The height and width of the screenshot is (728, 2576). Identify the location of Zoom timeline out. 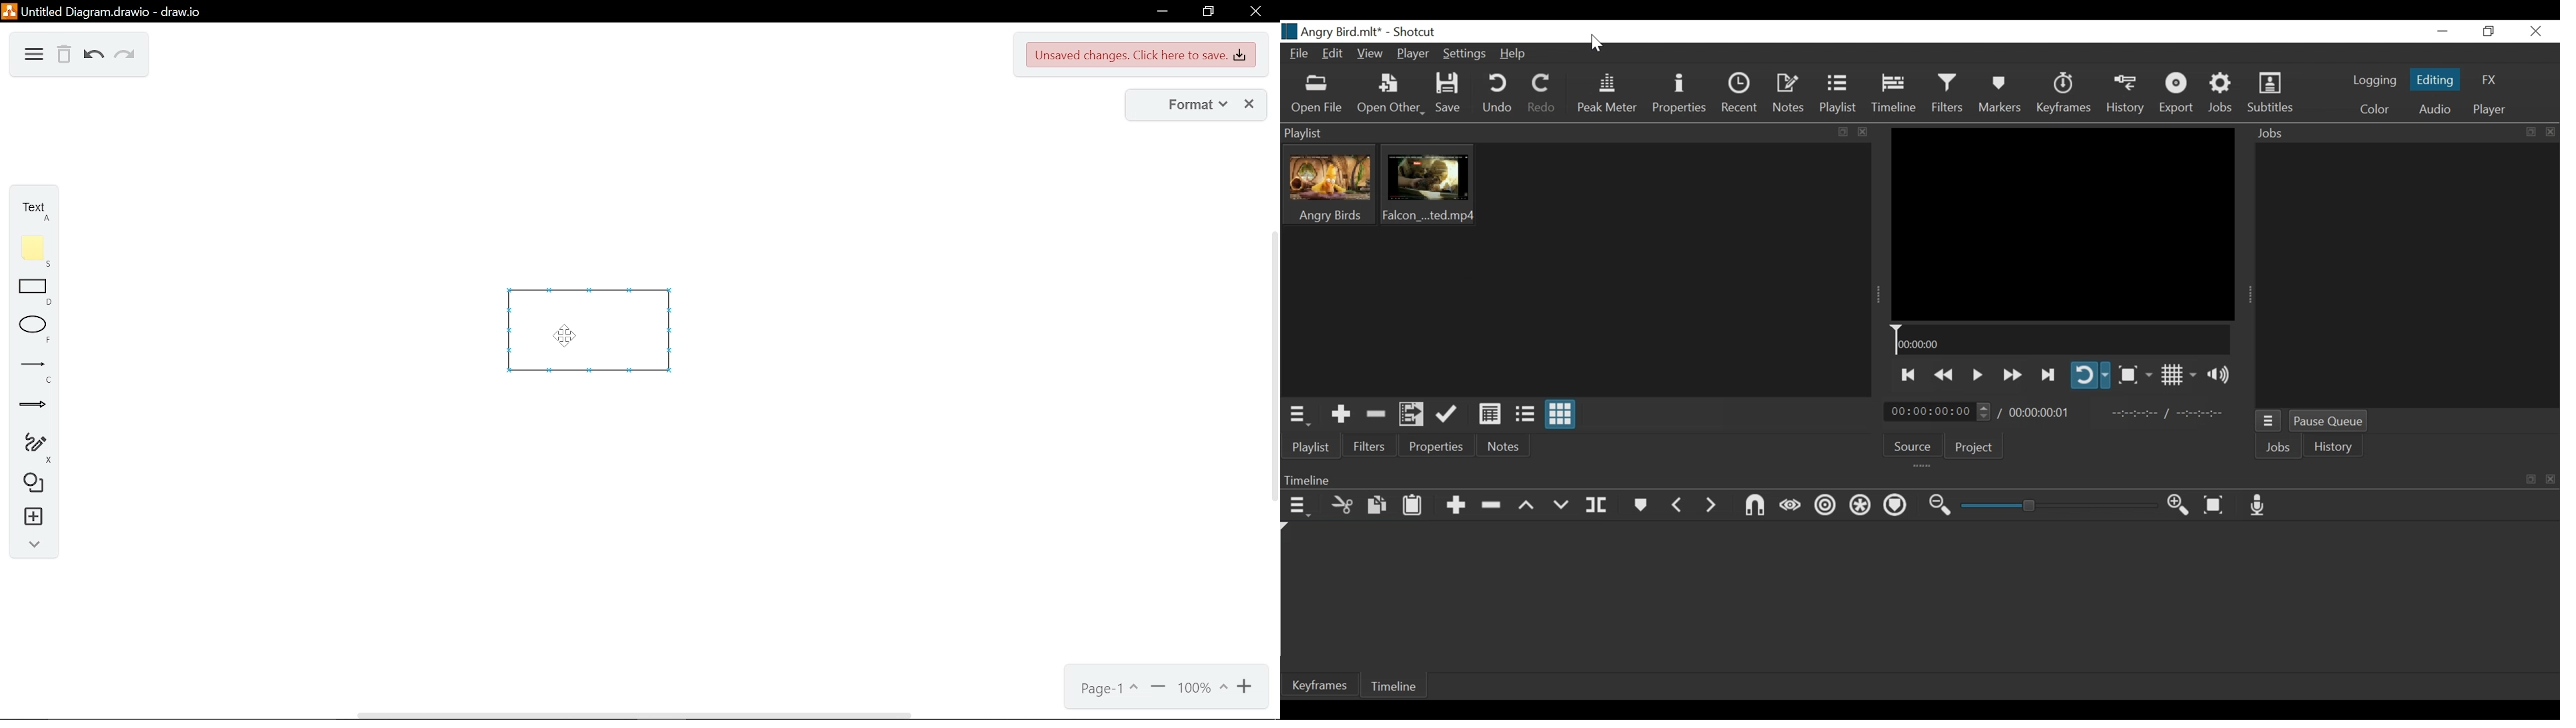
(1939, 506).